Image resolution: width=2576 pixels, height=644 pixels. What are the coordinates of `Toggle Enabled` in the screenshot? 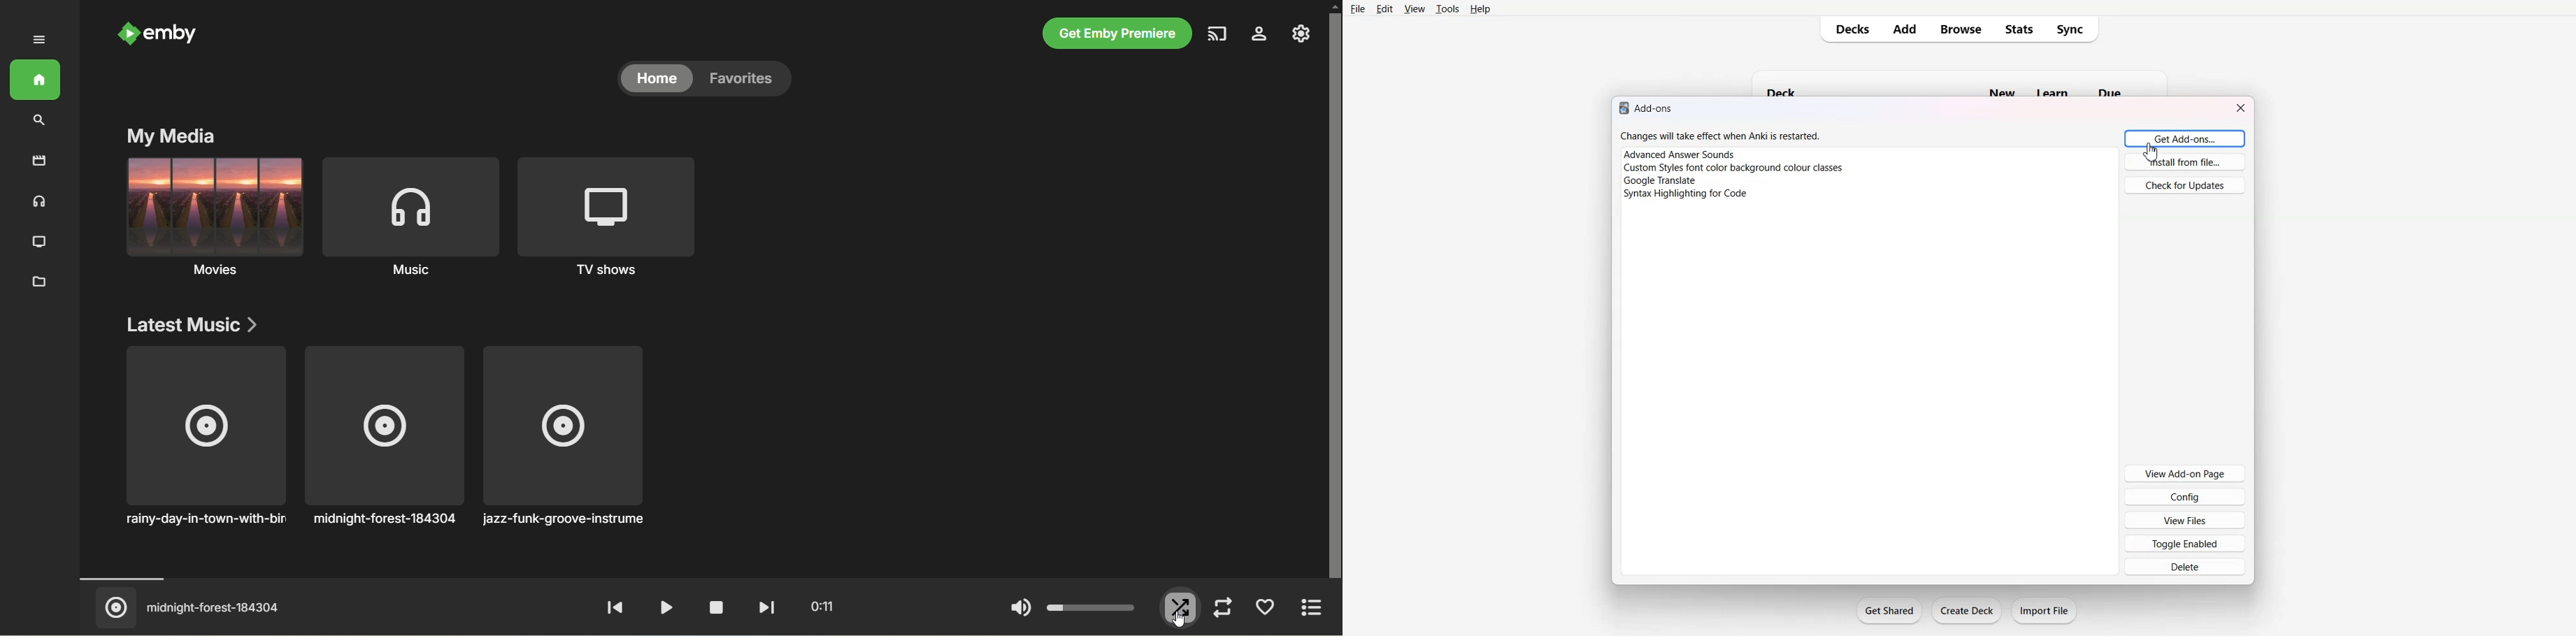 It's located at (2185, 543).